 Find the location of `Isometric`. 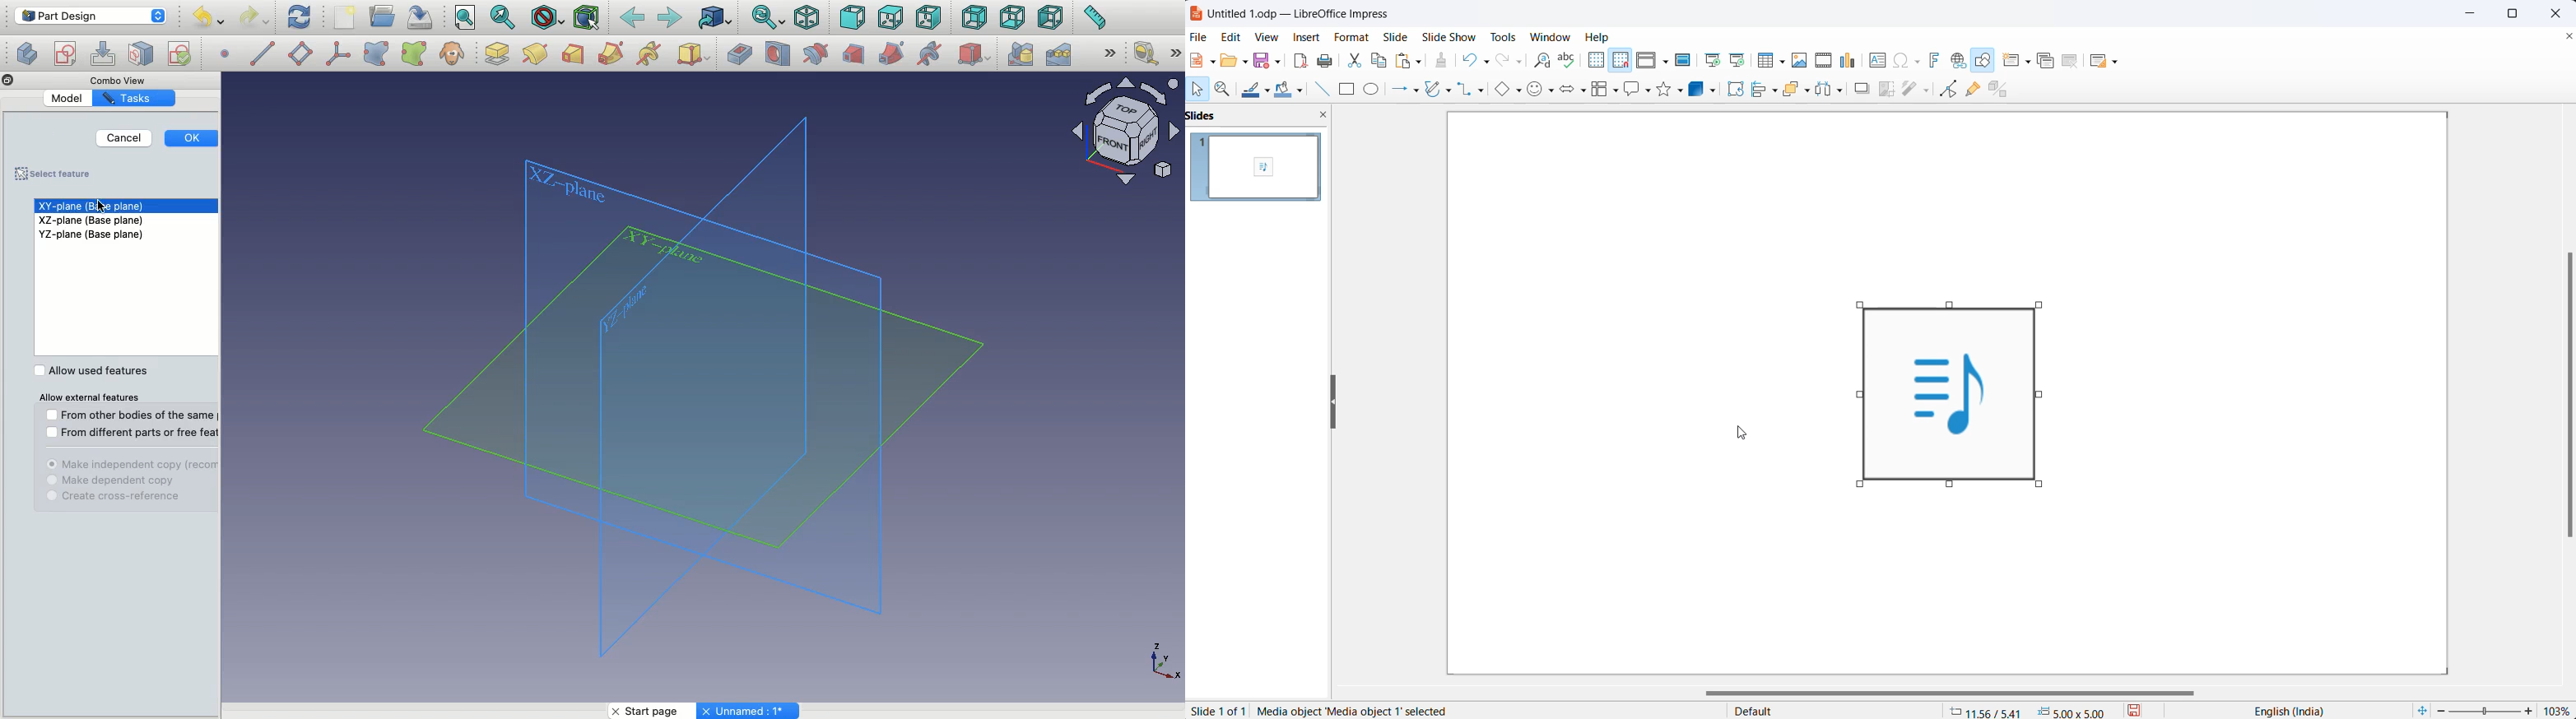

Isometric is located at coordinates (806, 19).